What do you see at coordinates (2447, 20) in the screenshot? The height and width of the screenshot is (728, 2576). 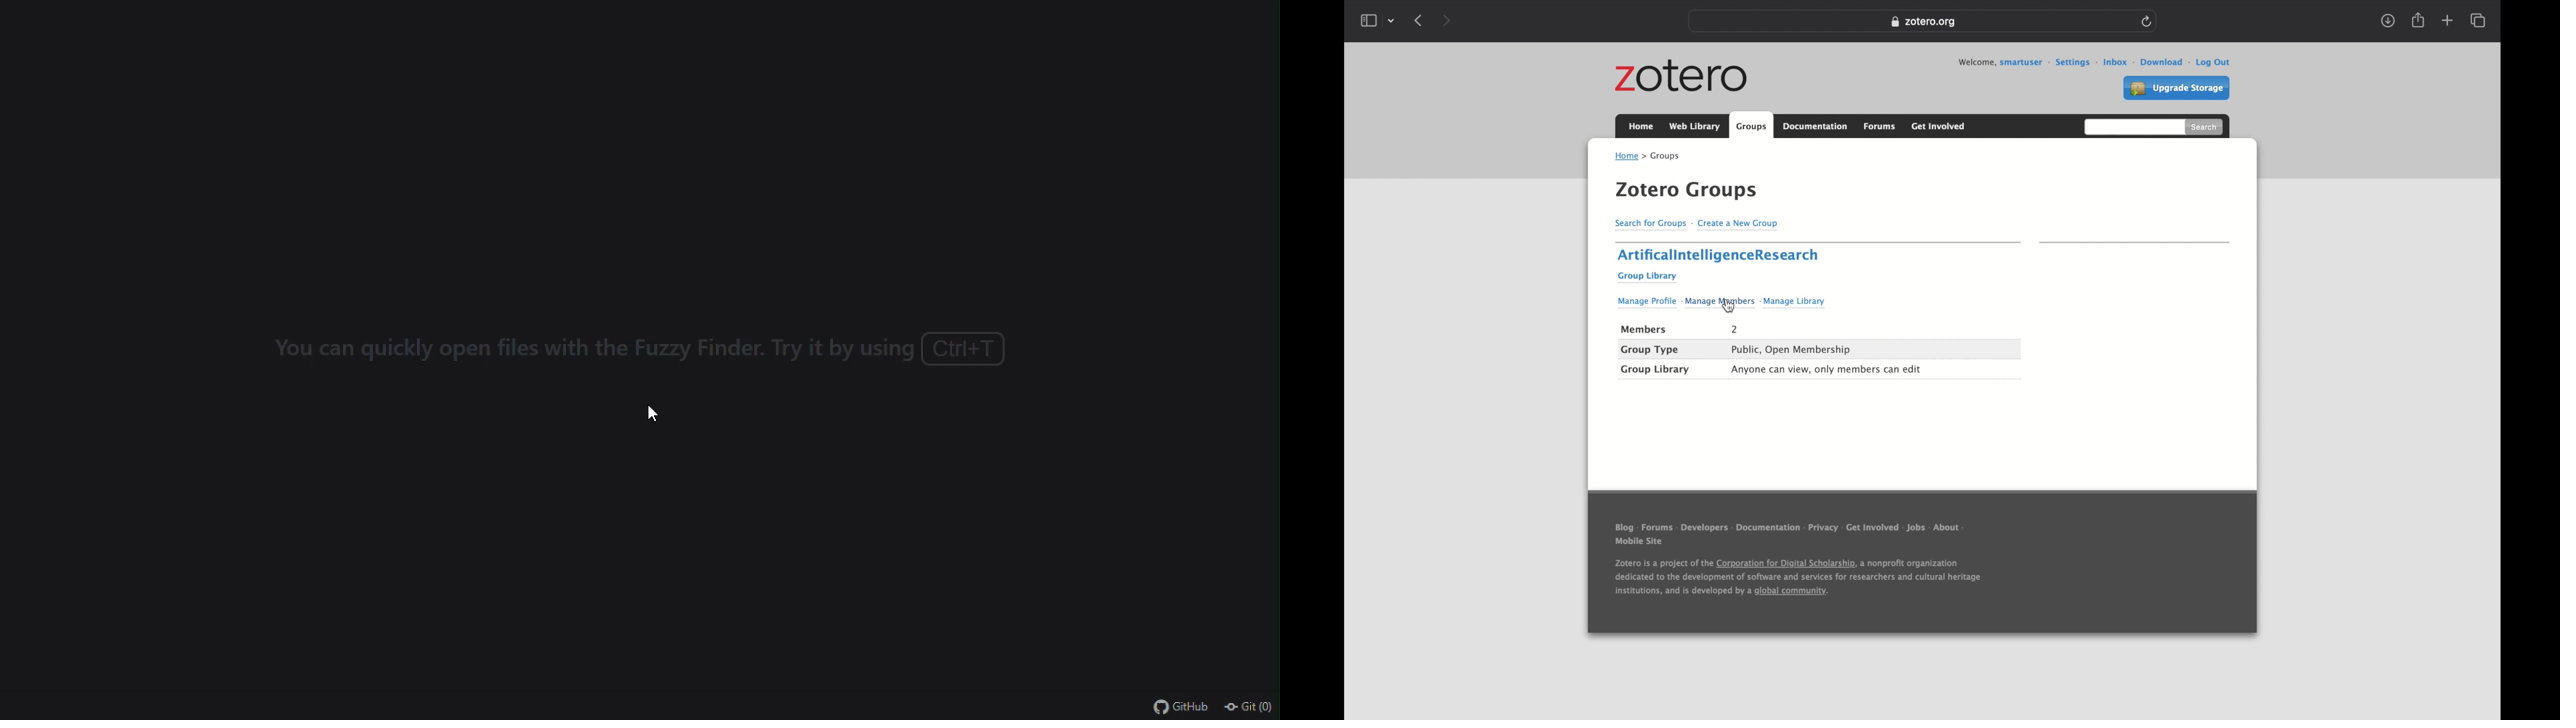 I see `new tab` at bounding box center [2447, 20].